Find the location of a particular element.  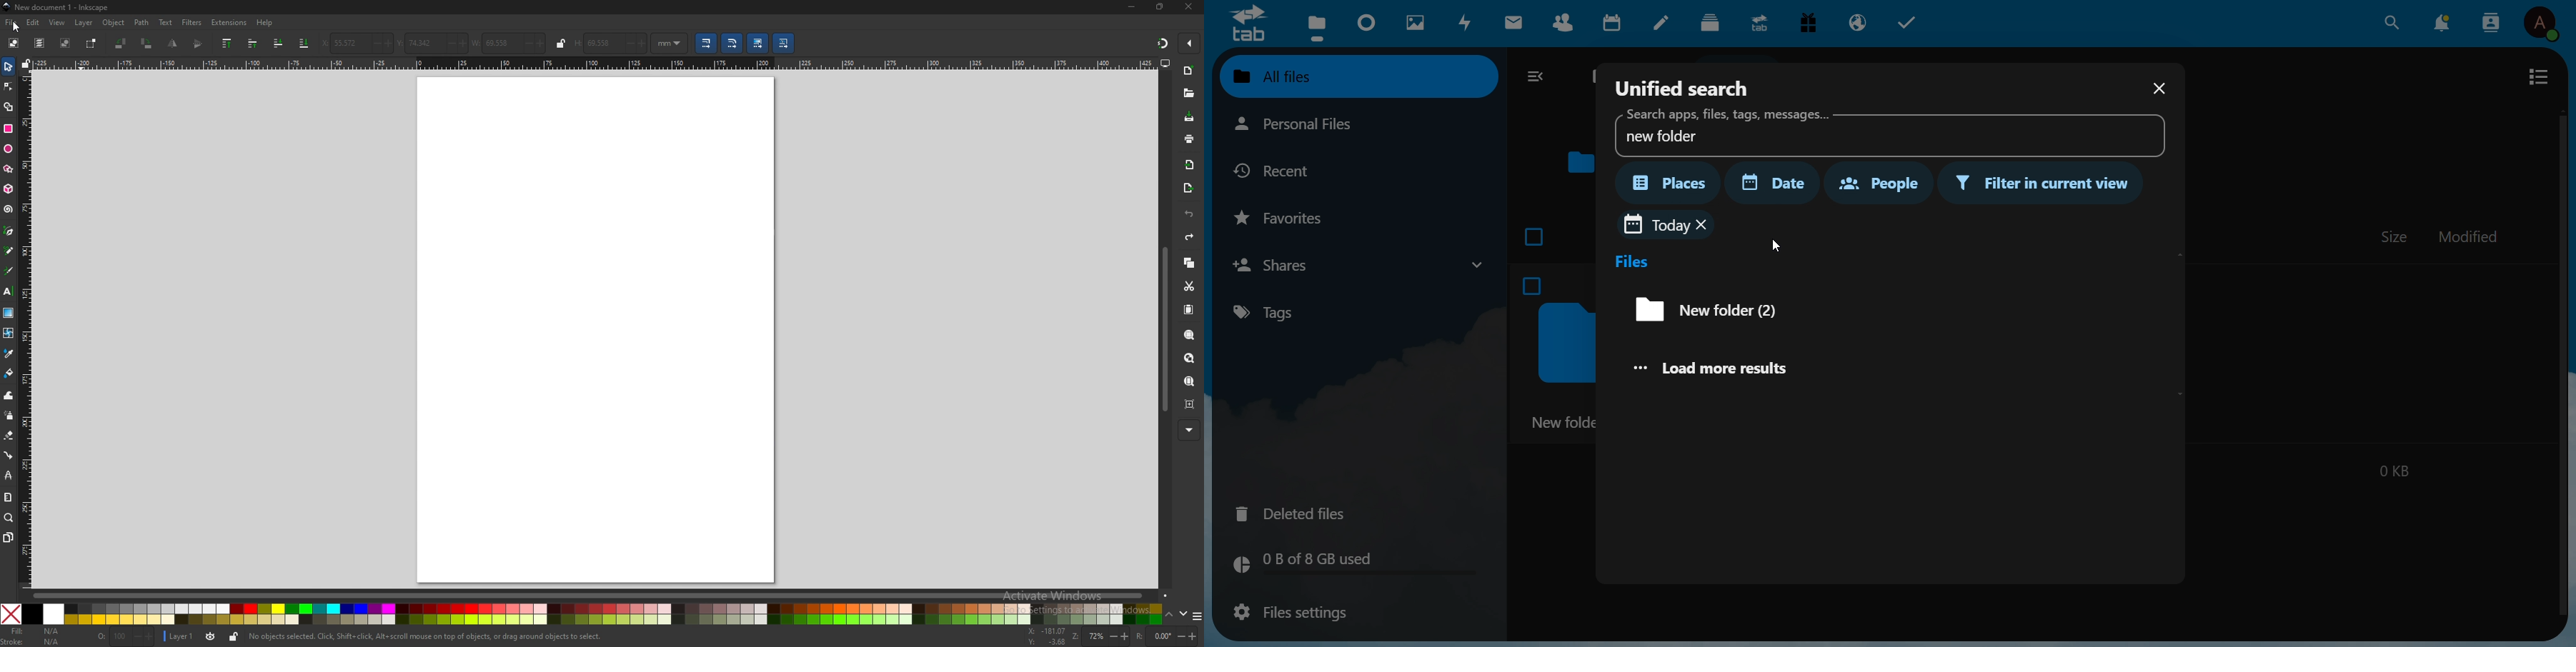

- is located at coordinates (526, 44).